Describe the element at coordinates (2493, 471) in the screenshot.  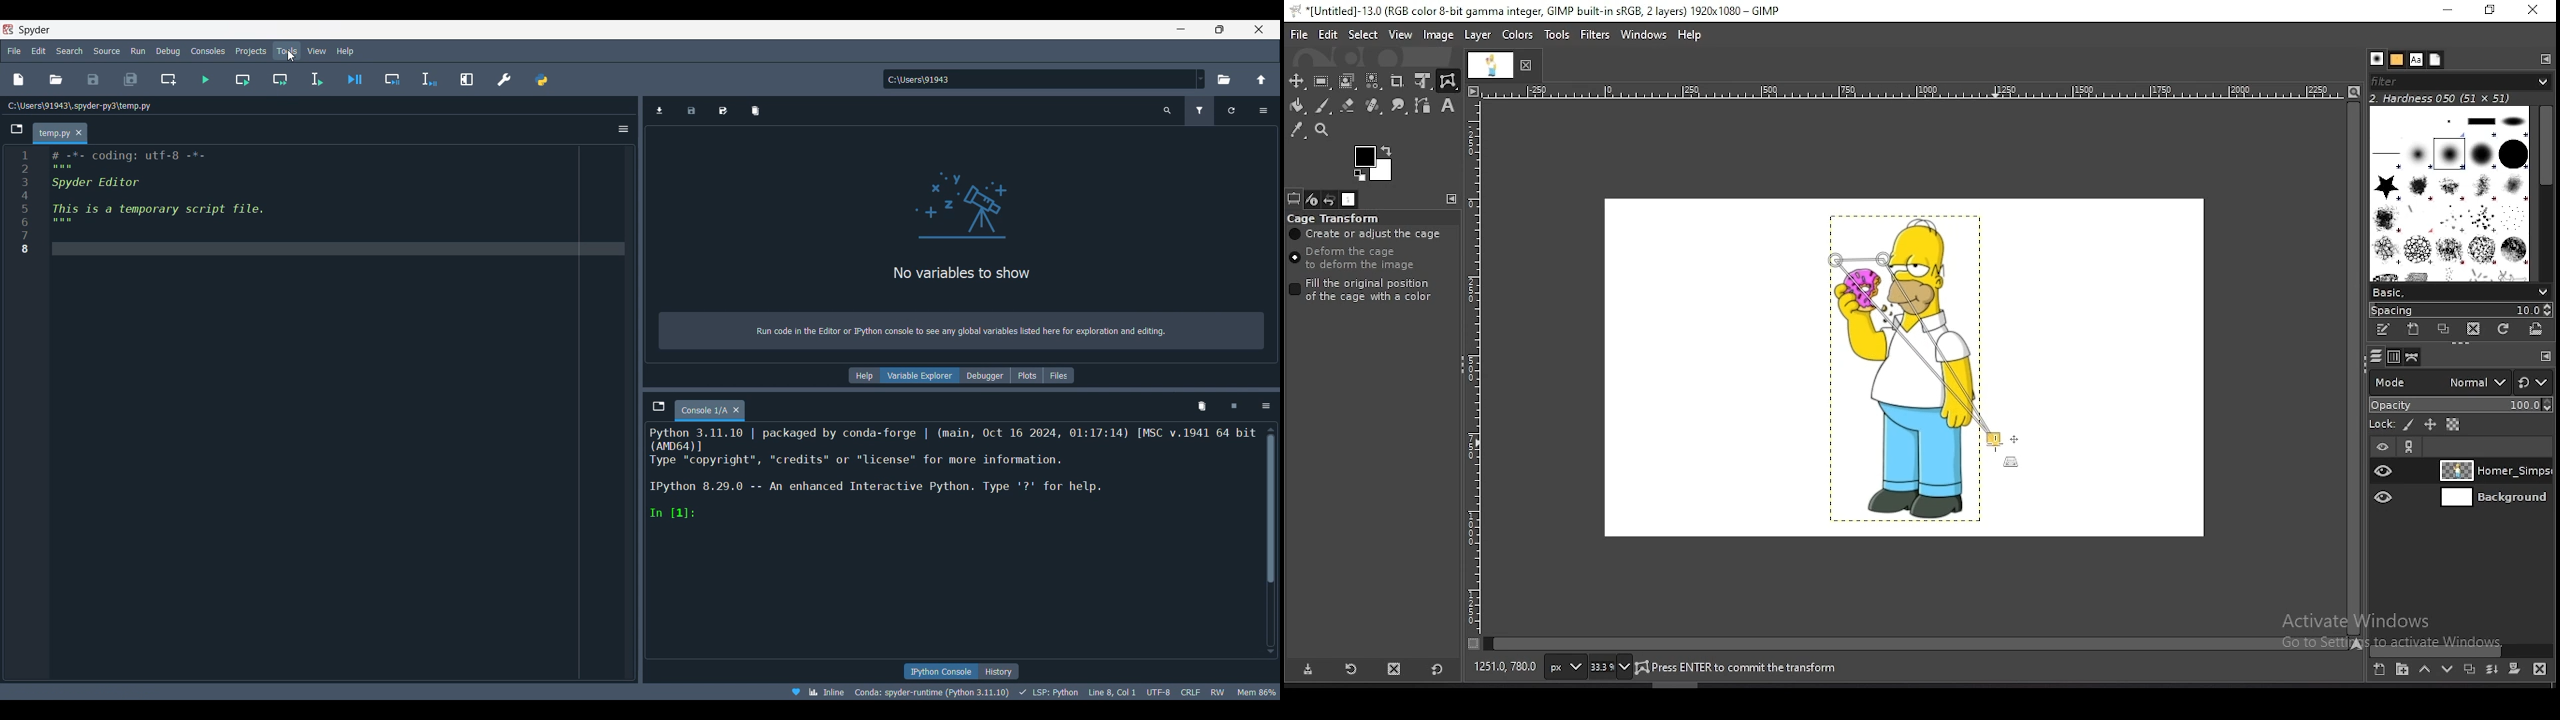
I see `layer` at that location.